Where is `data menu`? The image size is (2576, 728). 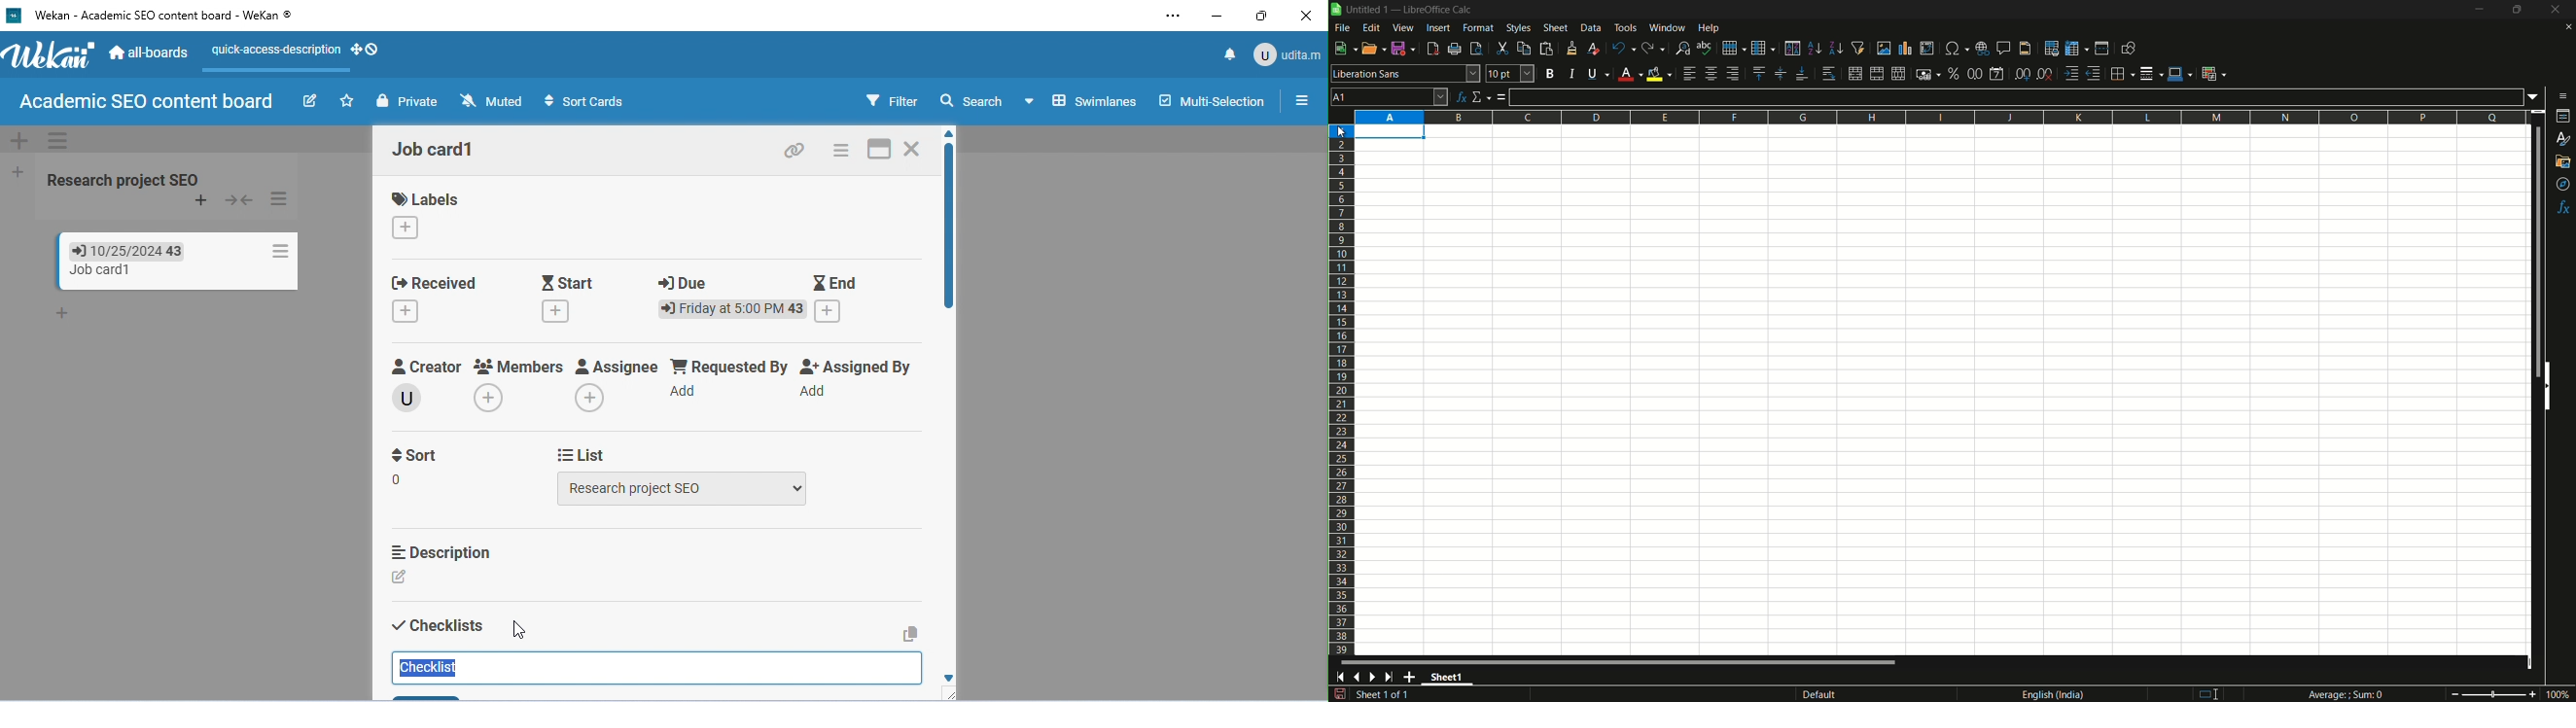 data menu is located at coordinates (1591, 28).